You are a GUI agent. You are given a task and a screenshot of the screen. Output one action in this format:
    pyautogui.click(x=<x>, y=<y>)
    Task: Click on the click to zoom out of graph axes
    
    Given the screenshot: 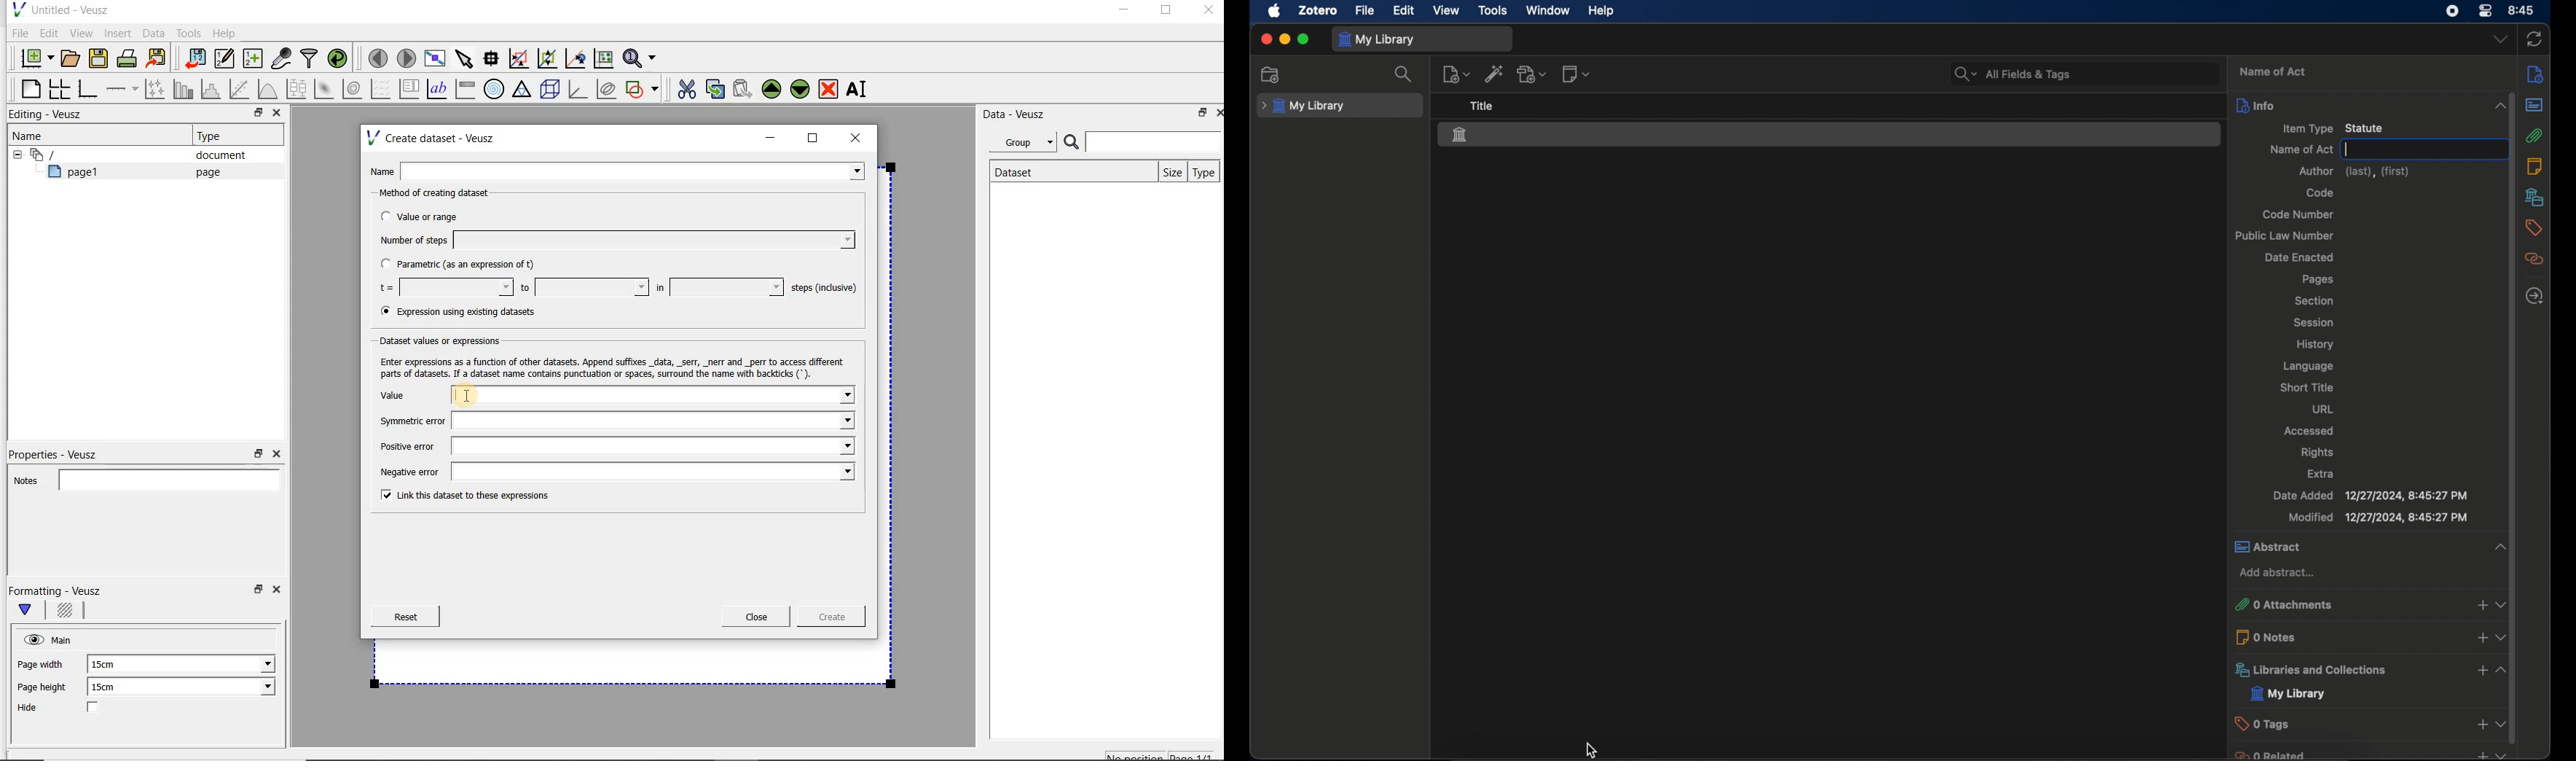 What is the action you would take?
    pyautogui.click(x=548, y=59)
    